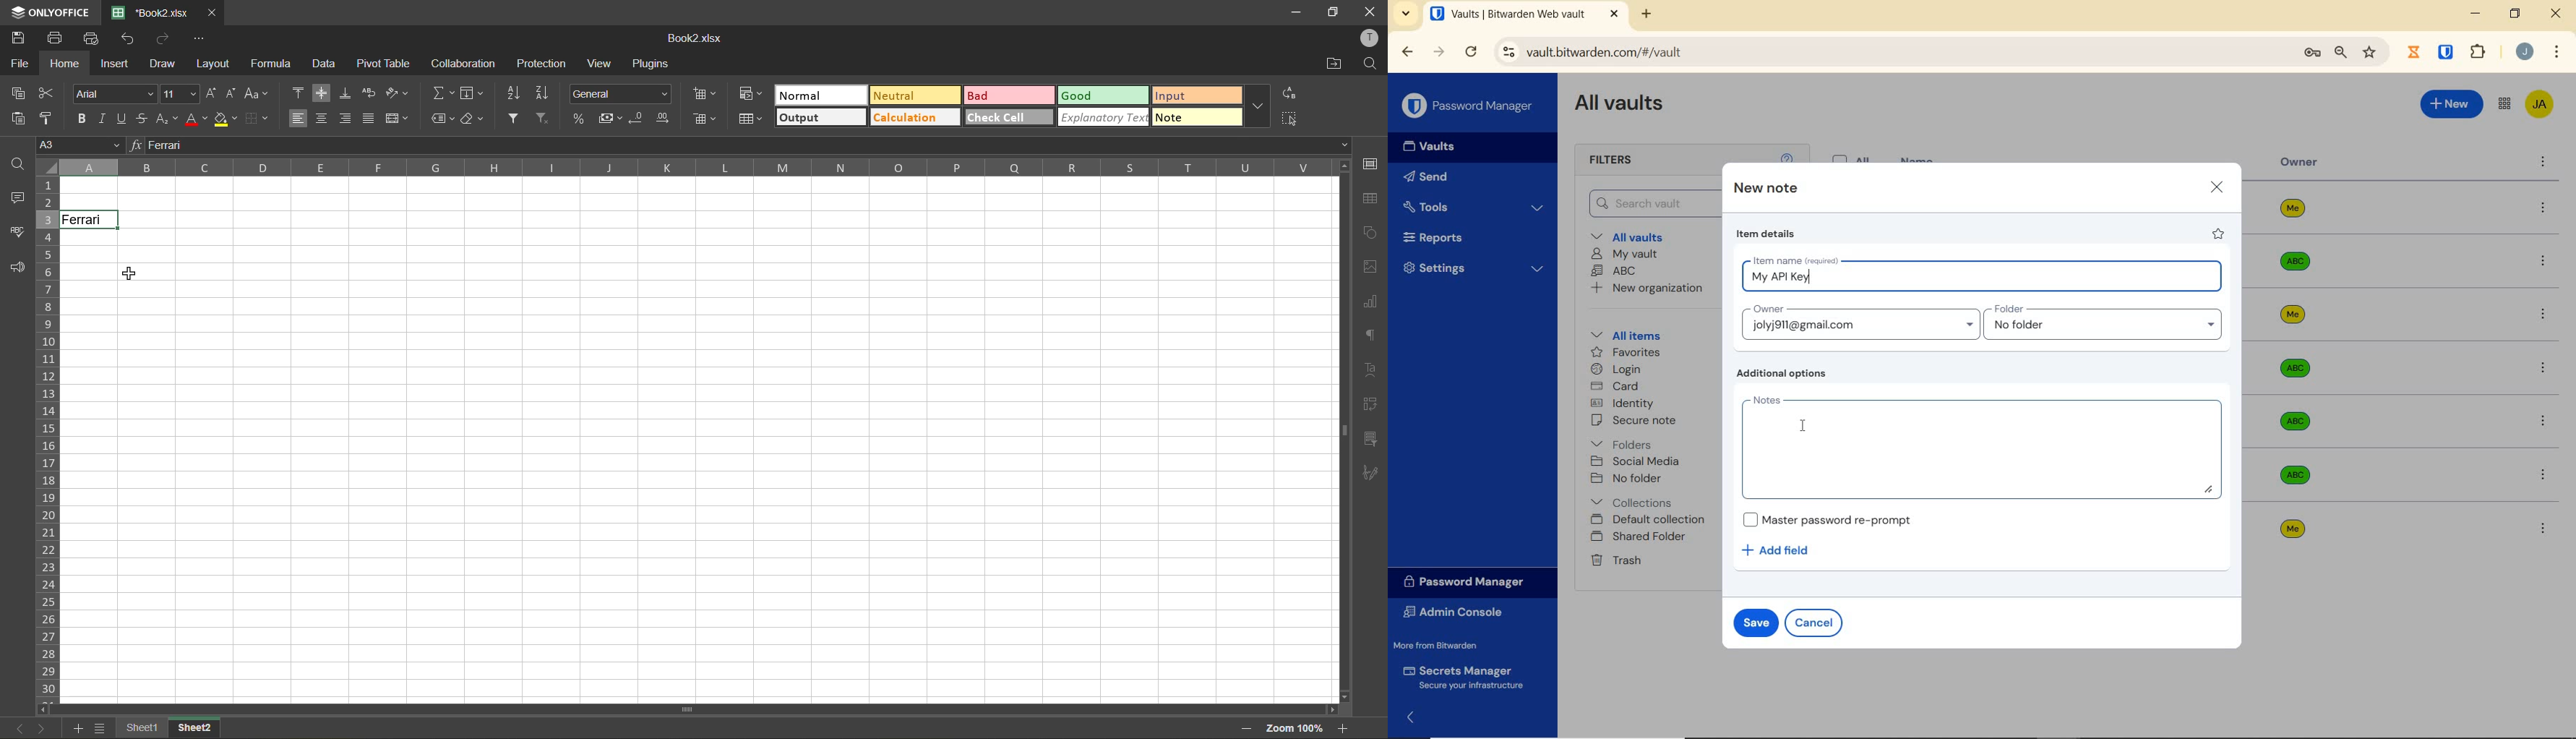 The image size is (2576, 756). Describe the element at coordinates (1370, 404) in the screenshot. I see `pivot table` at that location.